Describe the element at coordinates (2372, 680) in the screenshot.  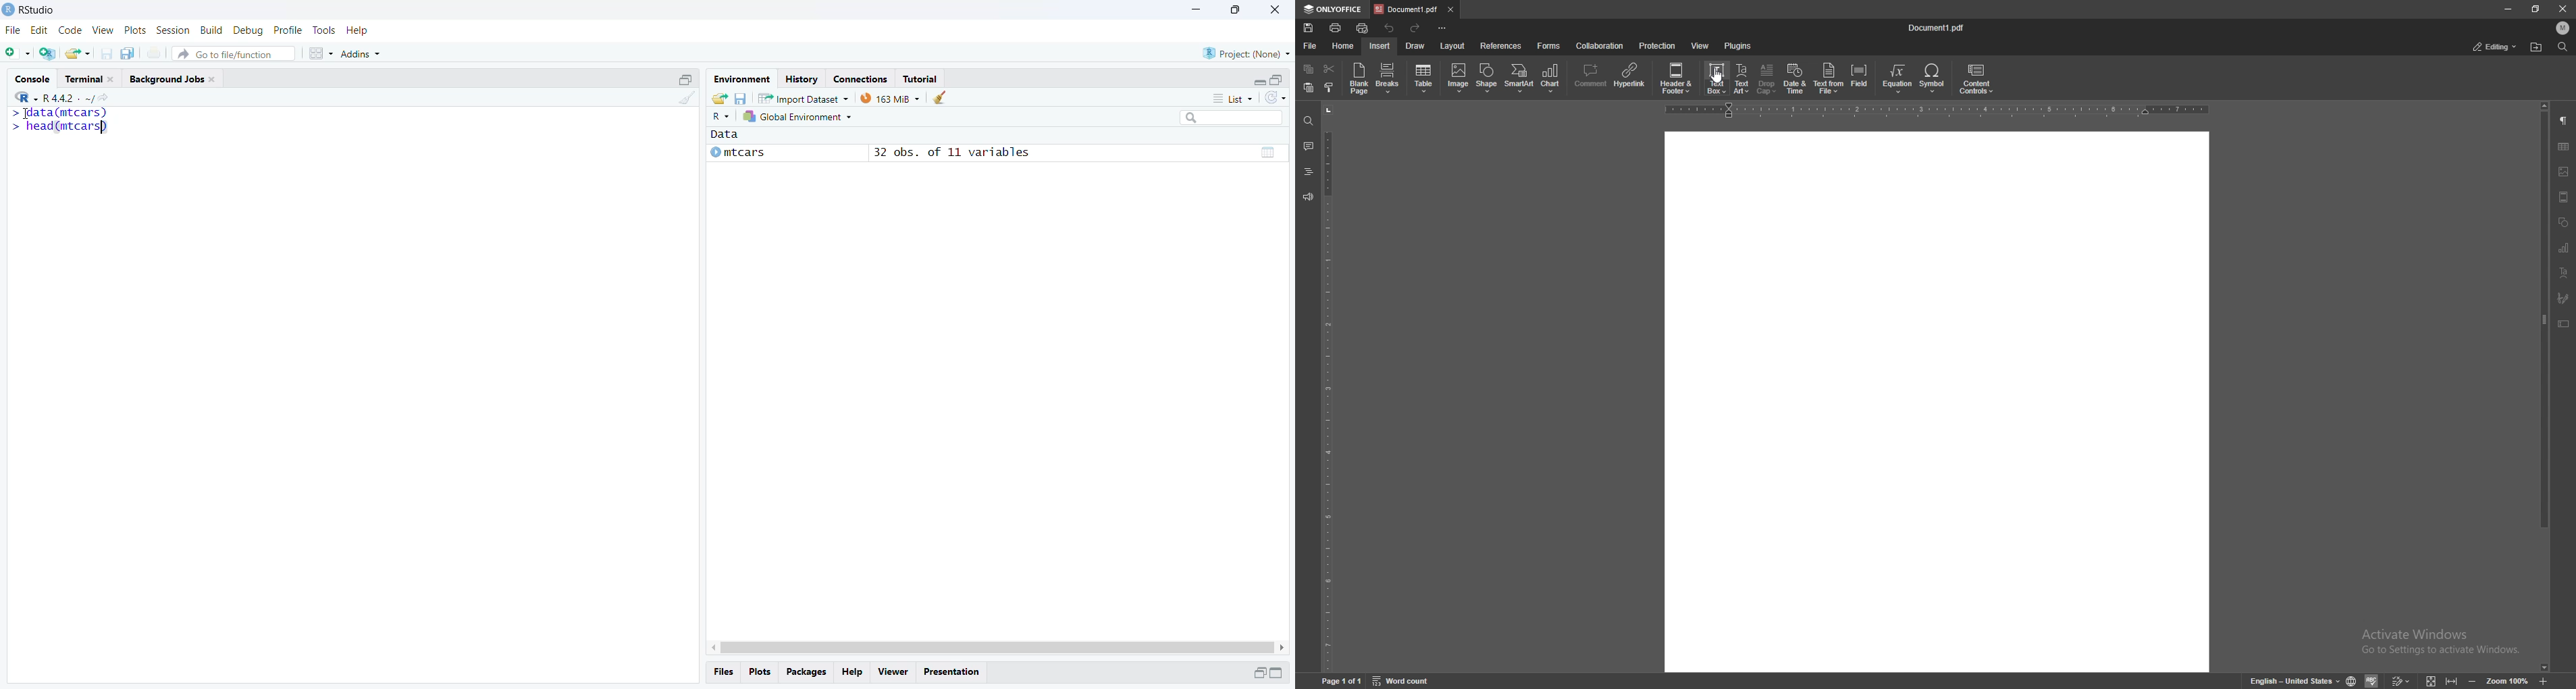
I see `spell check` at that location.